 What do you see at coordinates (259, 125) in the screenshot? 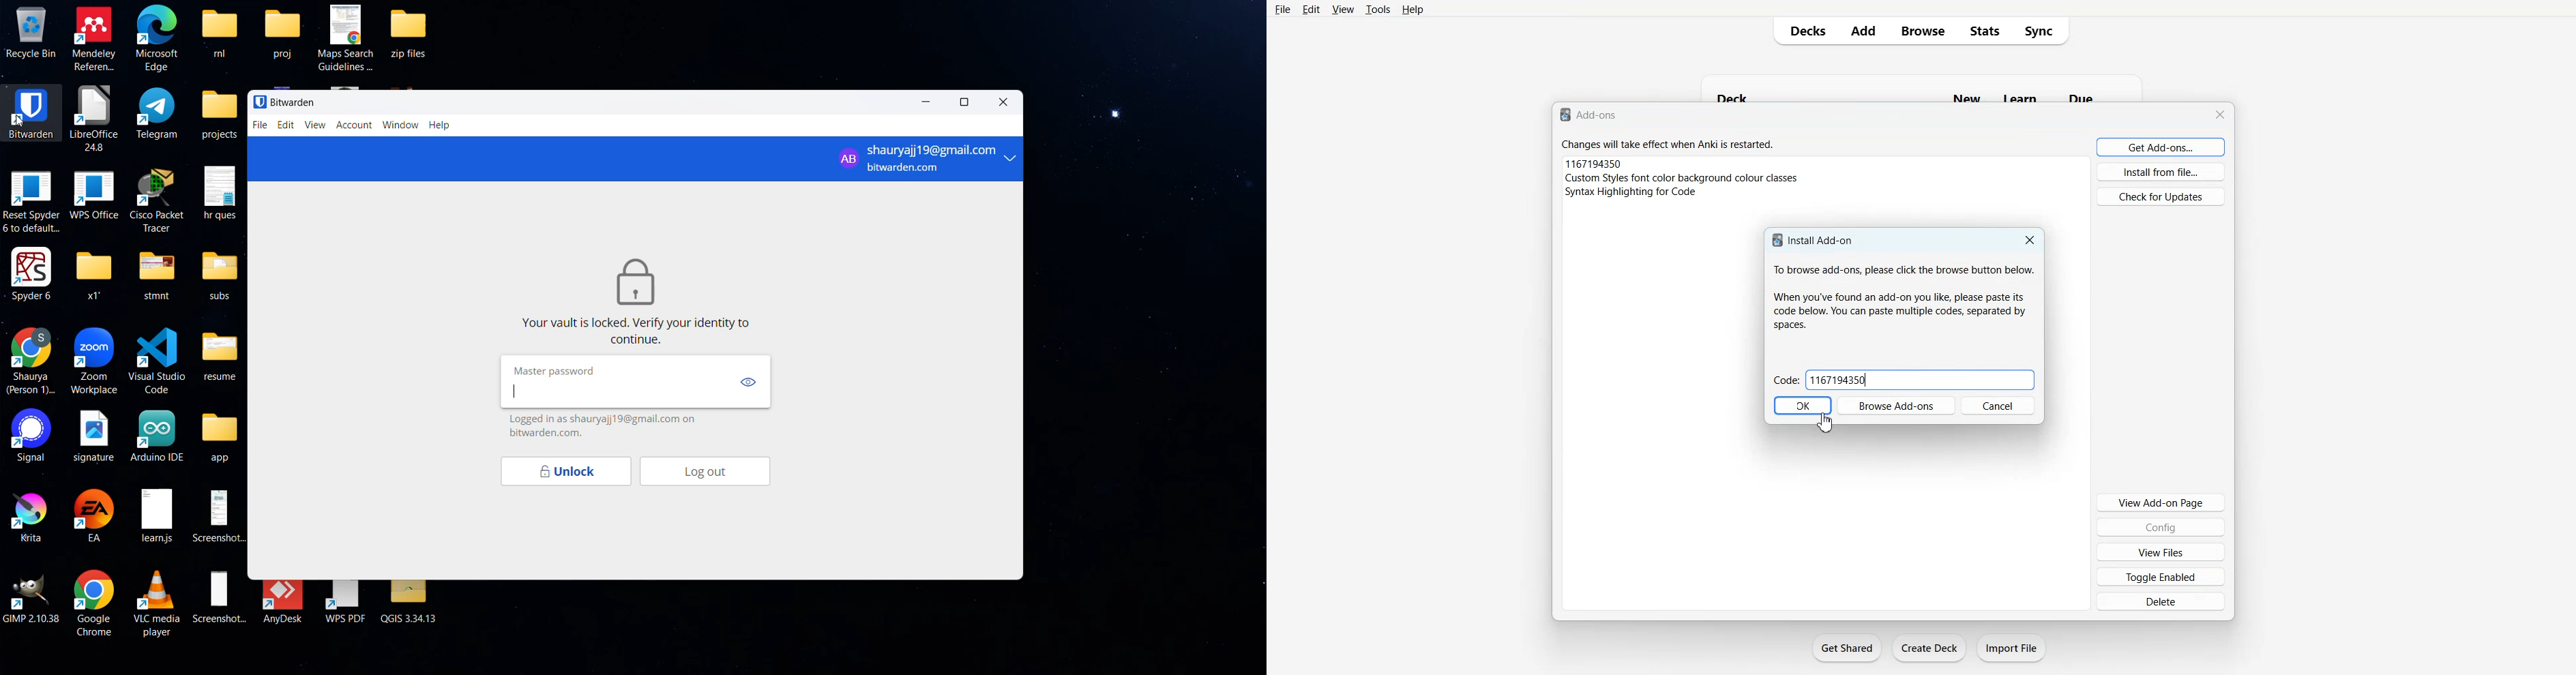
I see `file` at bounding box center [259, 125].